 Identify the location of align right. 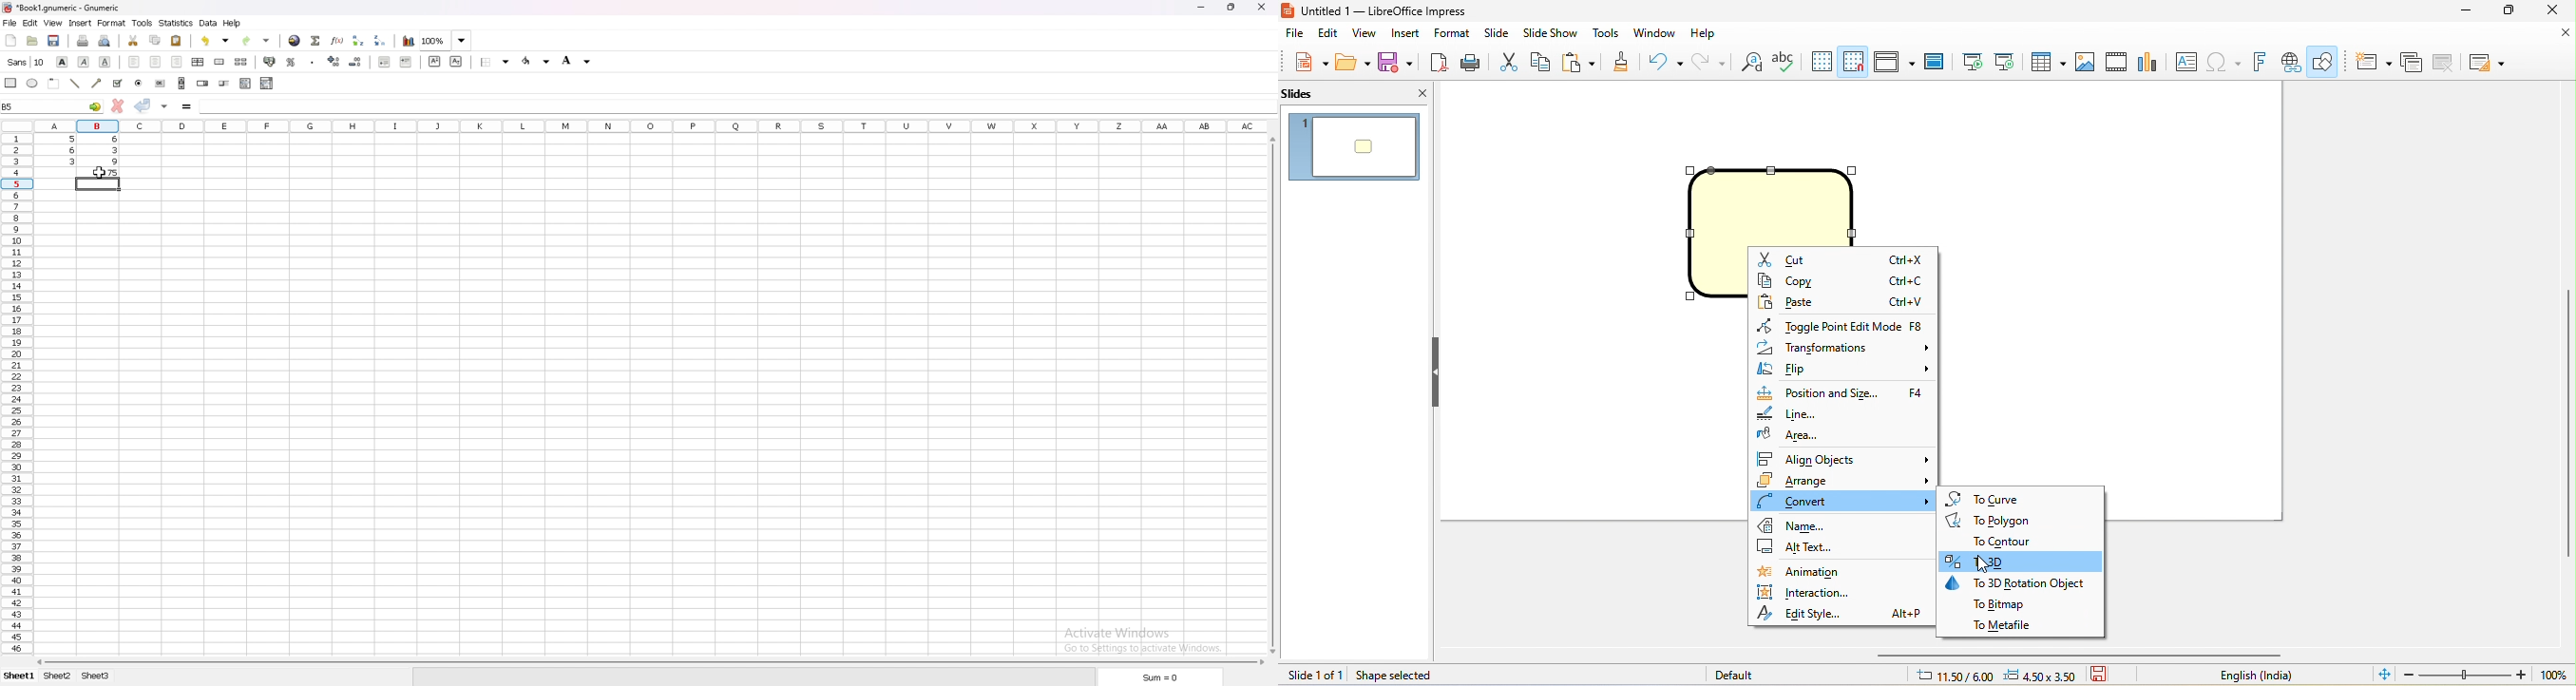
(179, 63).